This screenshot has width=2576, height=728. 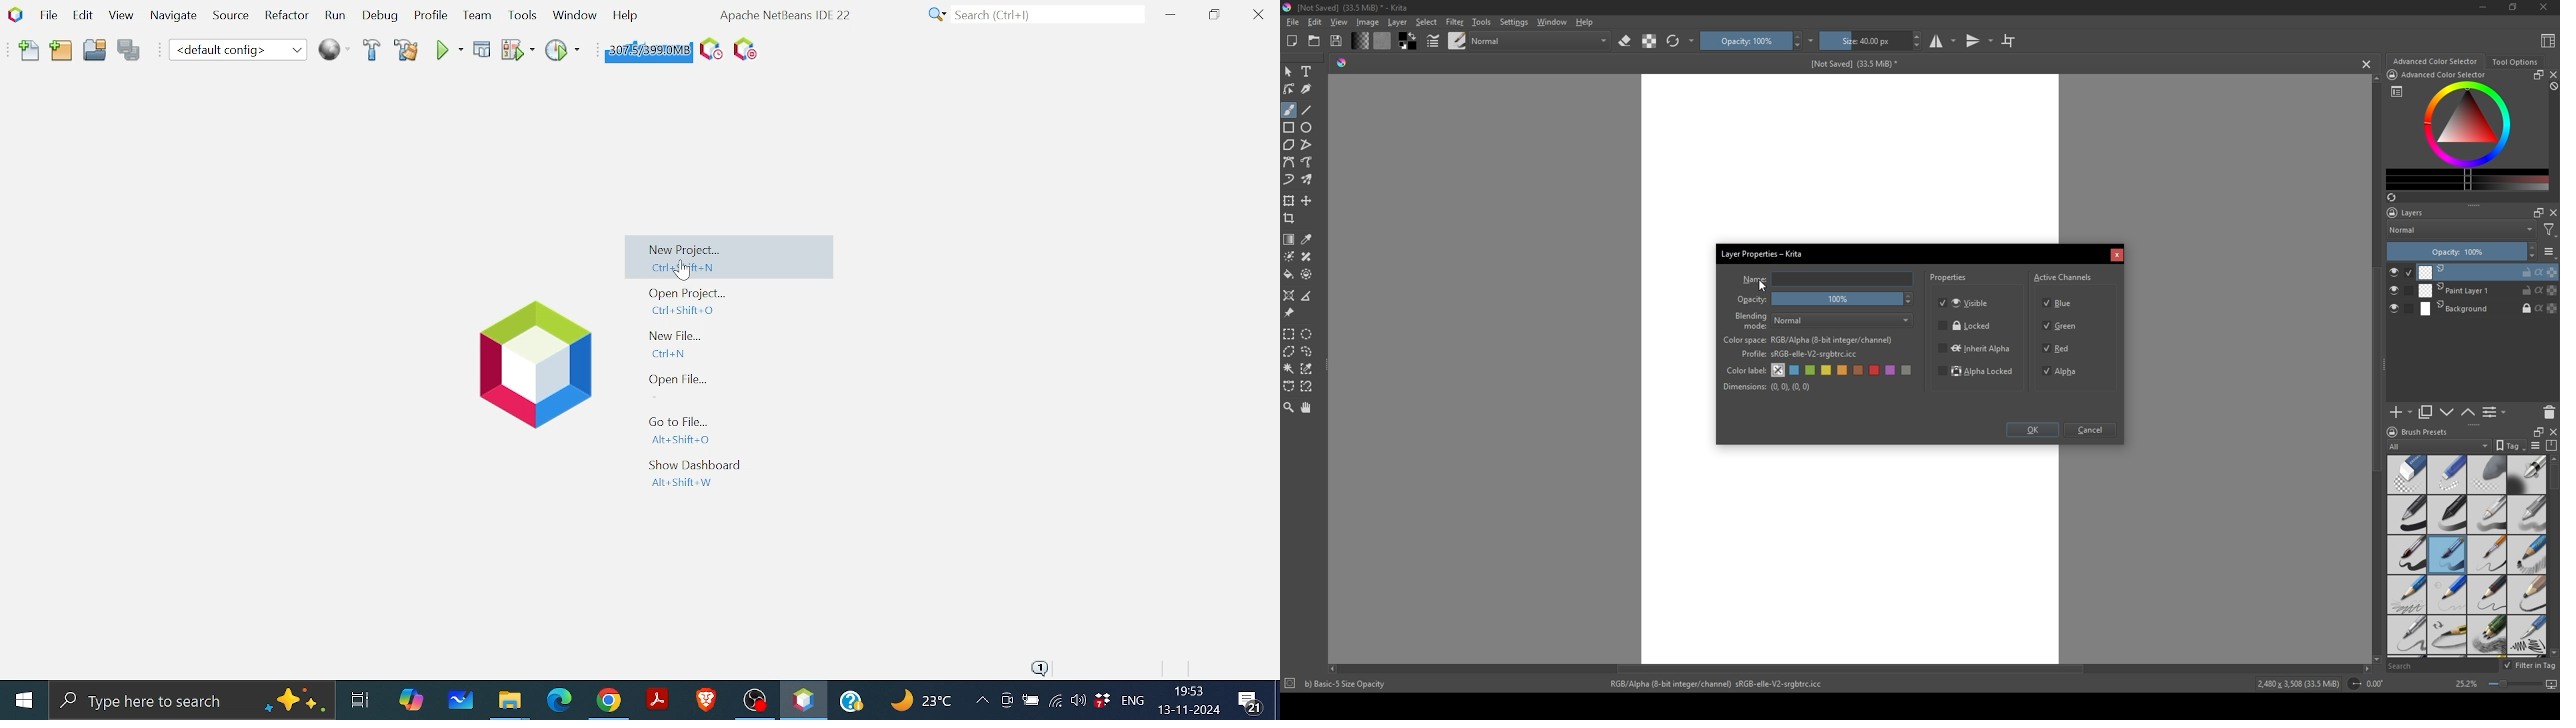 I want to click on bezier, so click(x=1289, y=163).